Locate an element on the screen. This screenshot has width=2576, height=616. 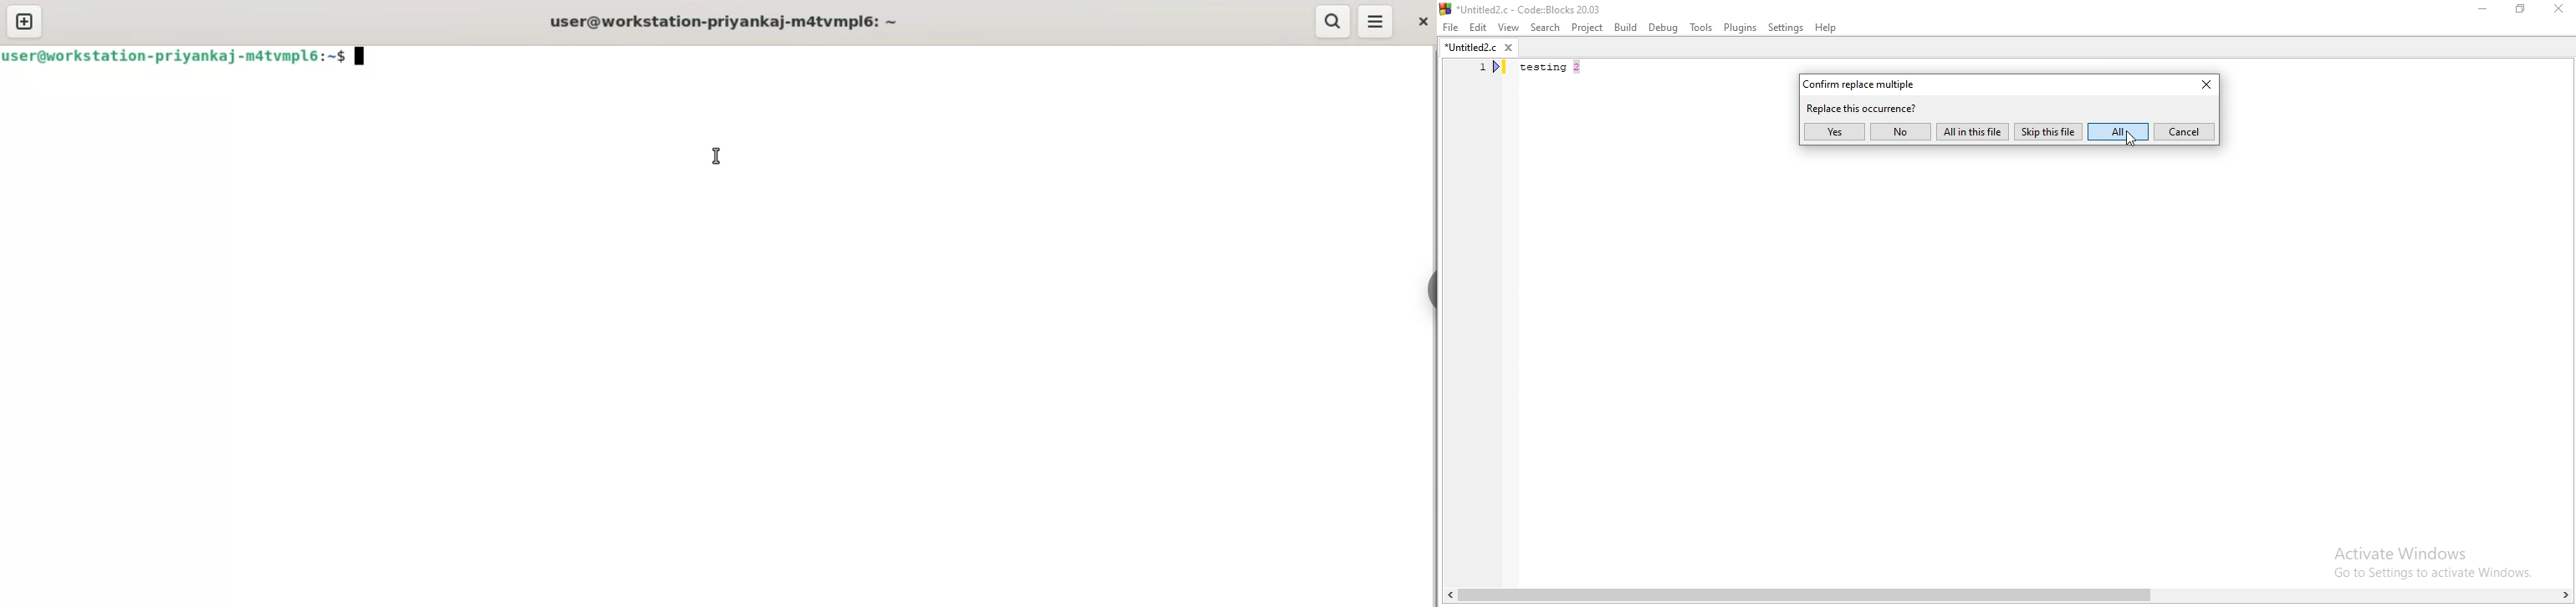
cursor is located at coordinates (2129, 140).